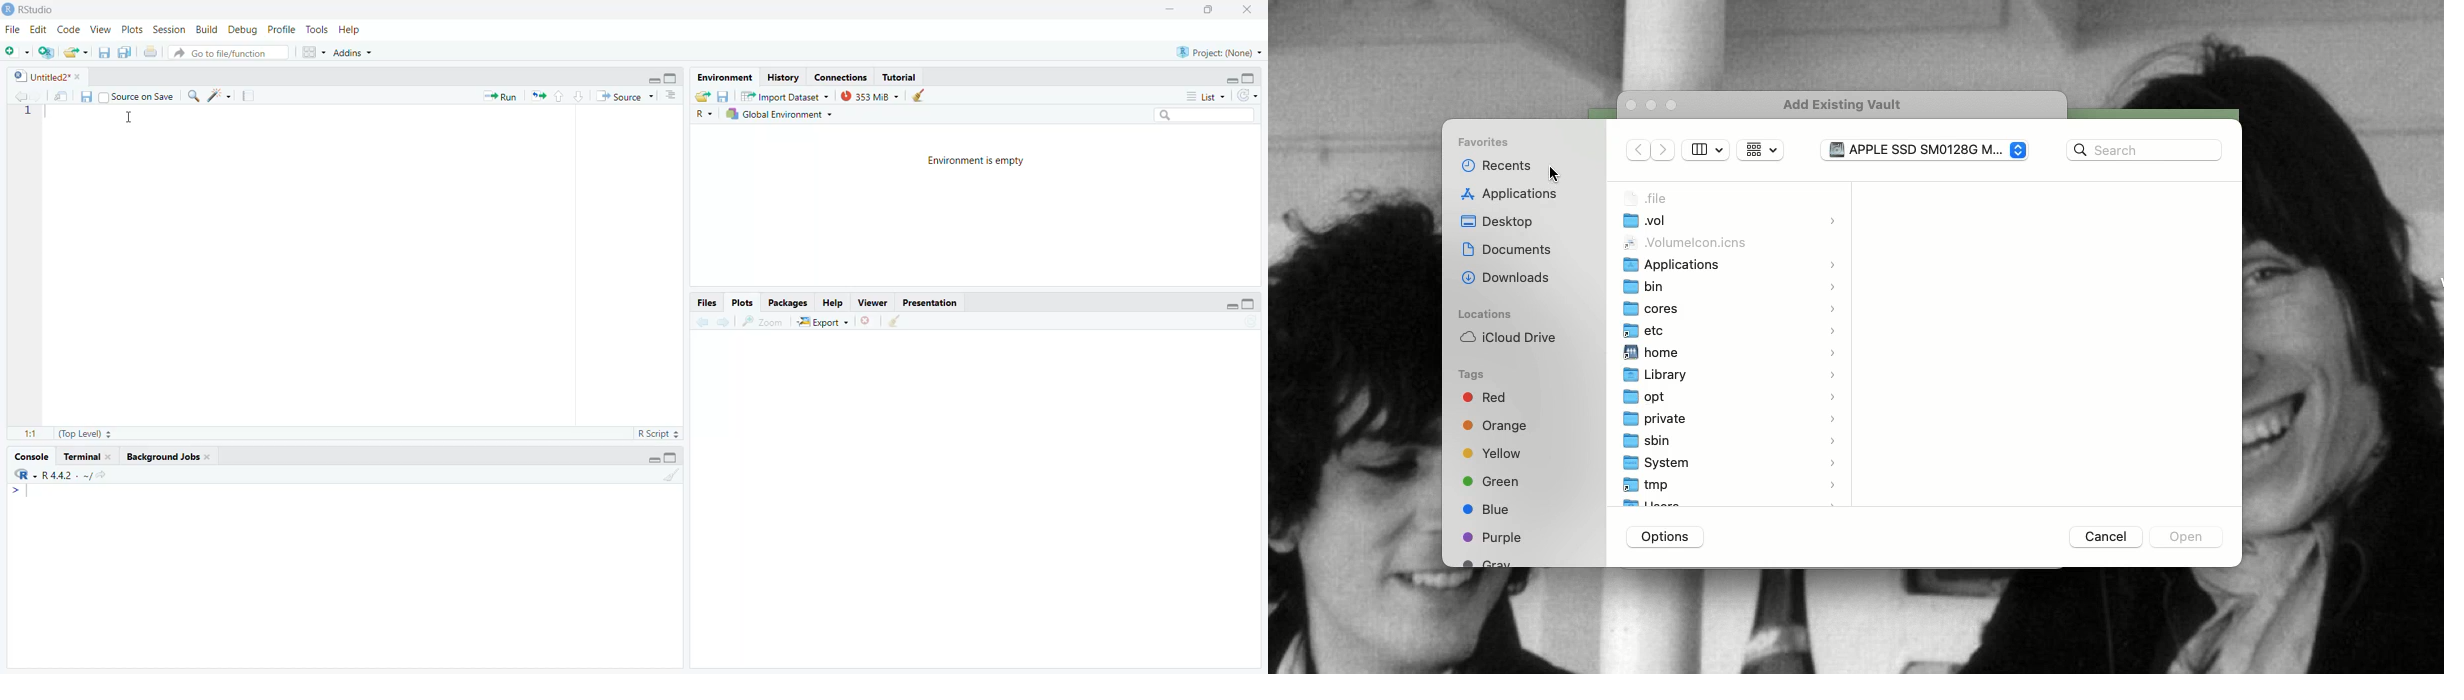  What do you see at coordinates (650, 79) in the screenshot?
I see `close r script` at bounding box center [650, 79].